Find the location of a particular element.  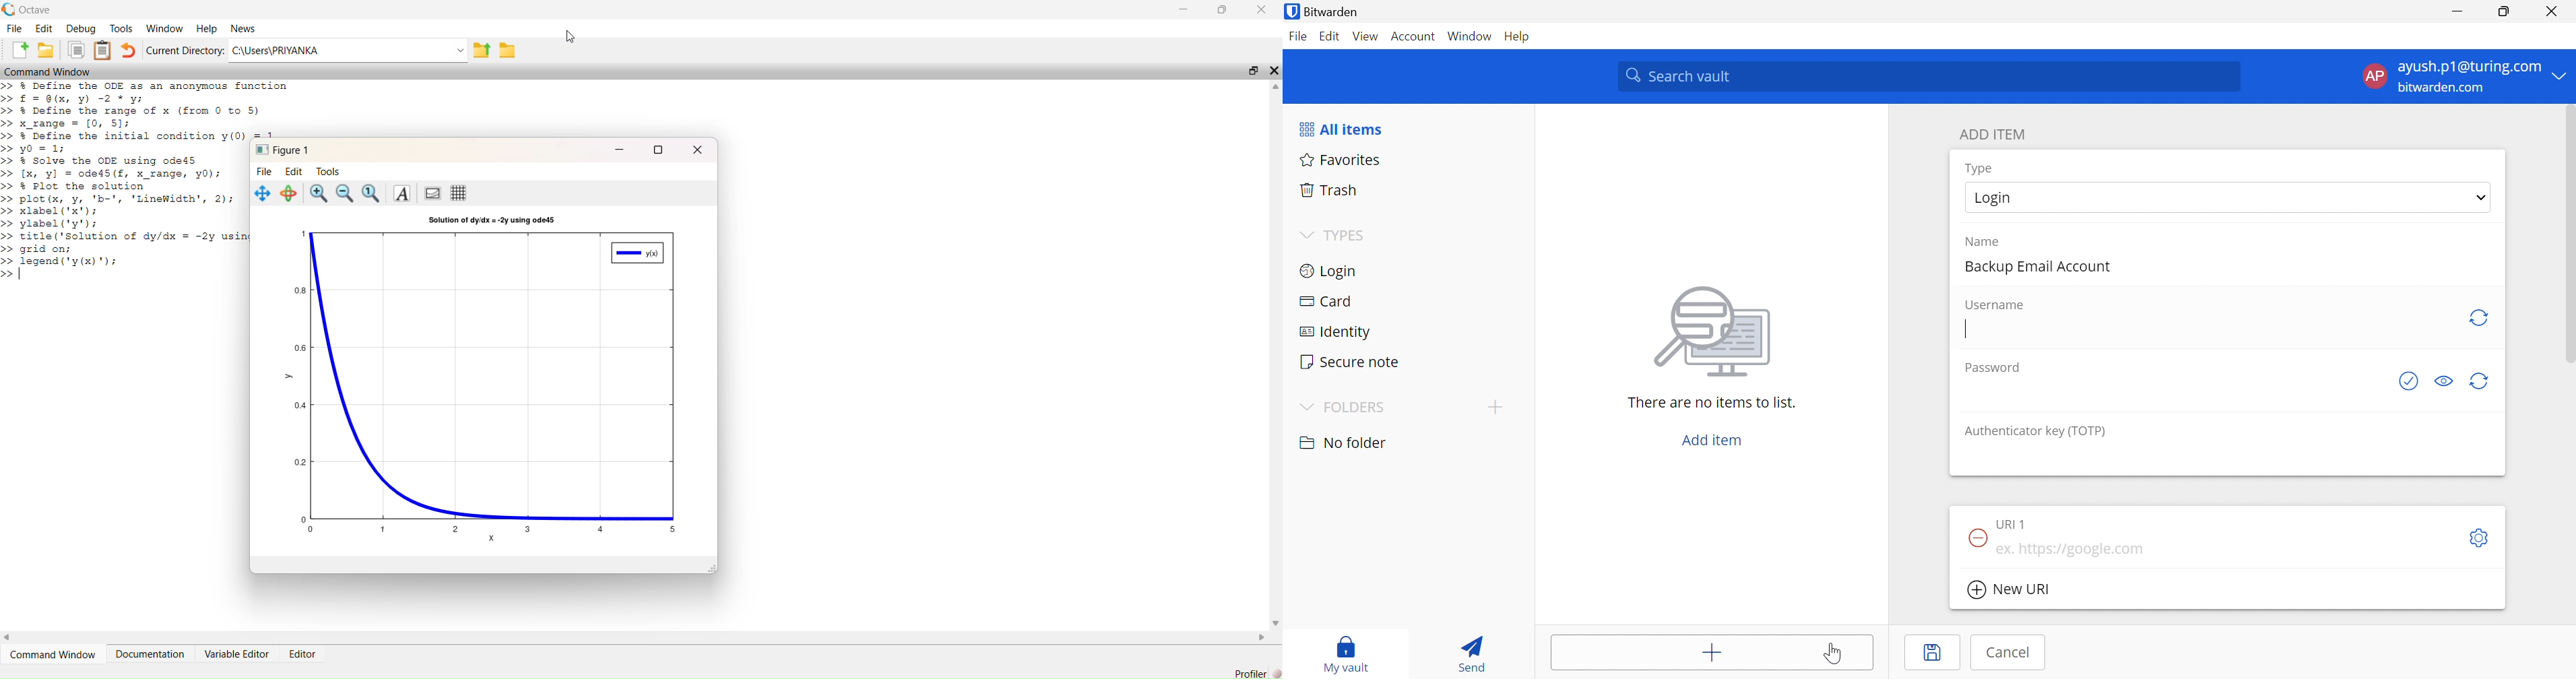

New script is located at coordinates (17, 50).